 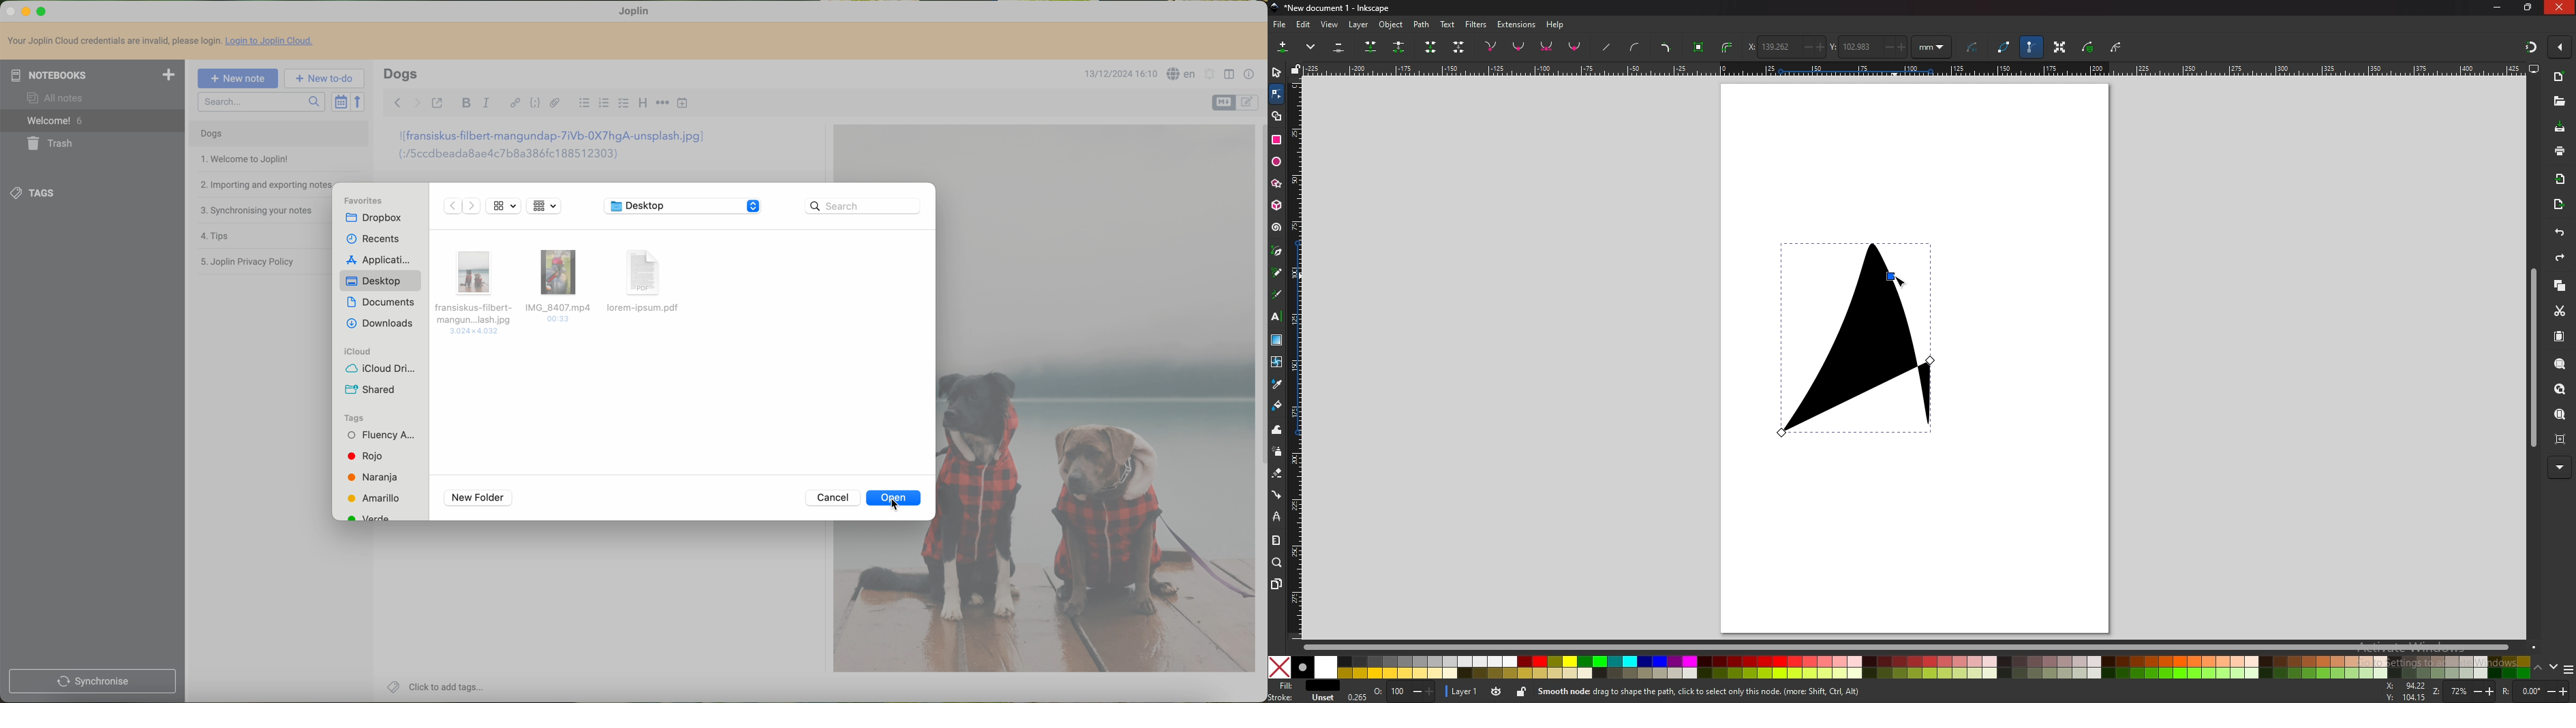 I want to click on horizontal rule, so click(x=661, y=104).